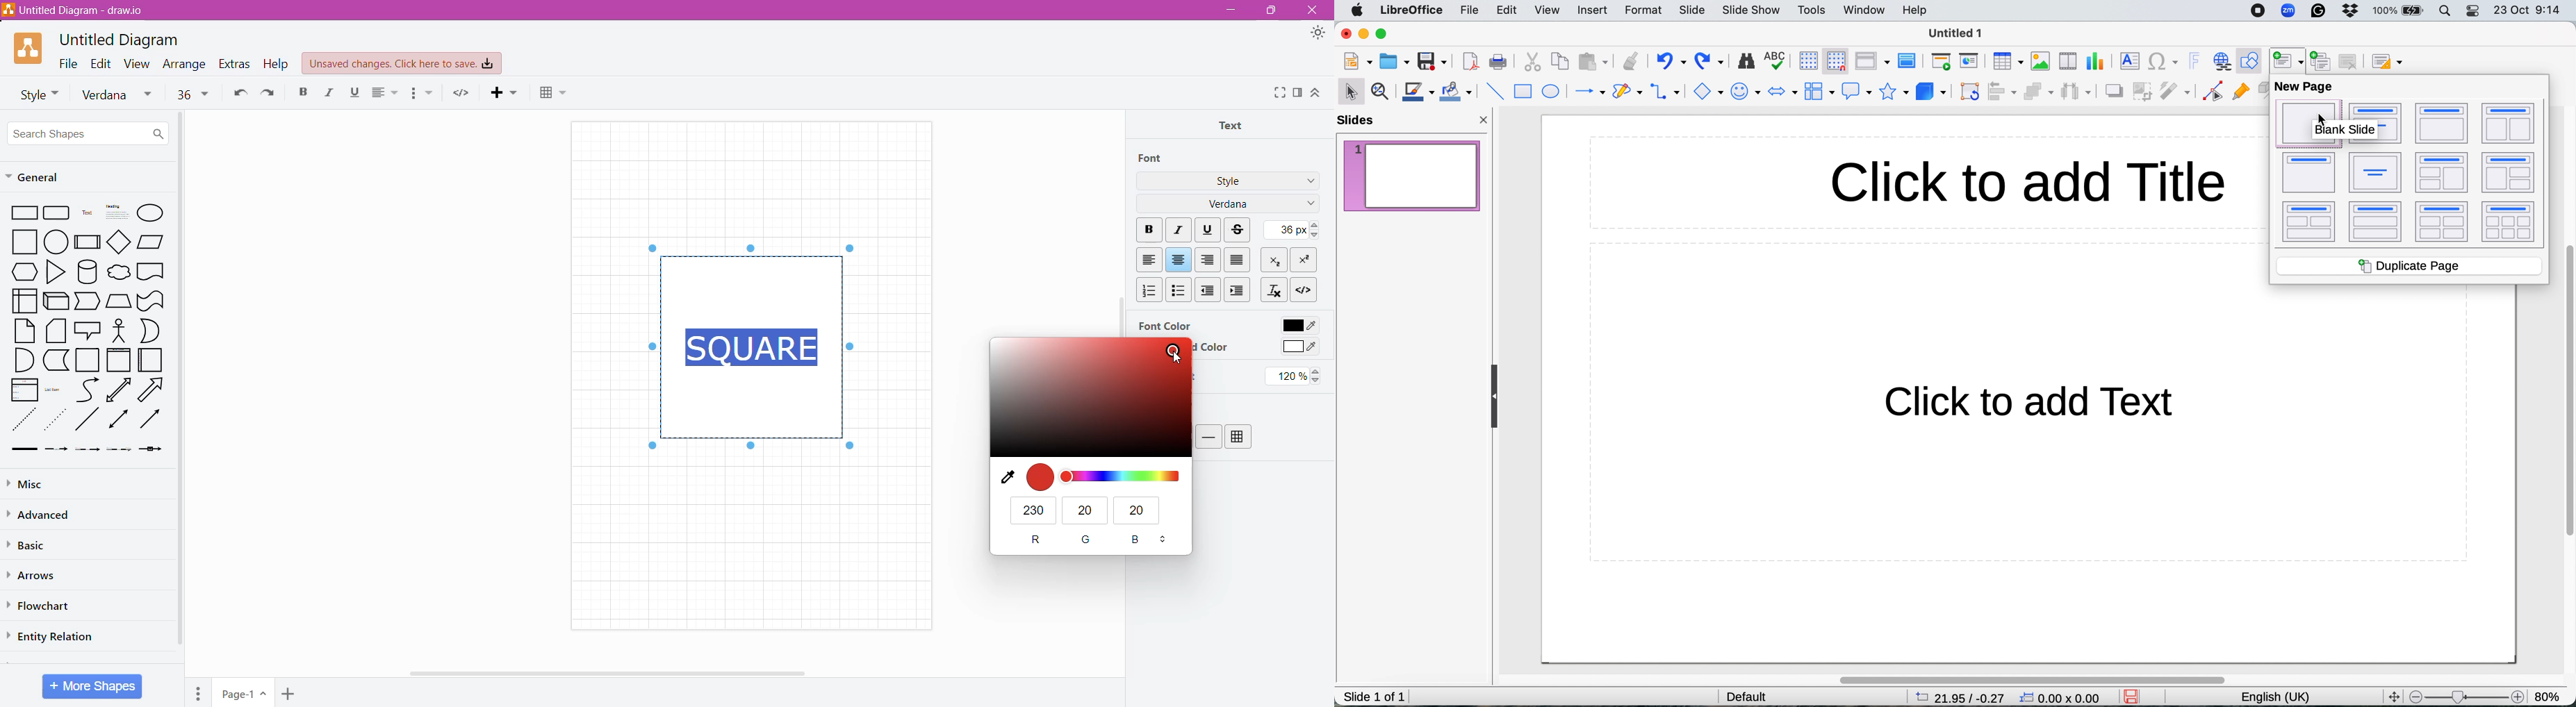 The image size is (2576, 728). I want to click on Strikethrough, so click(1239, 230).